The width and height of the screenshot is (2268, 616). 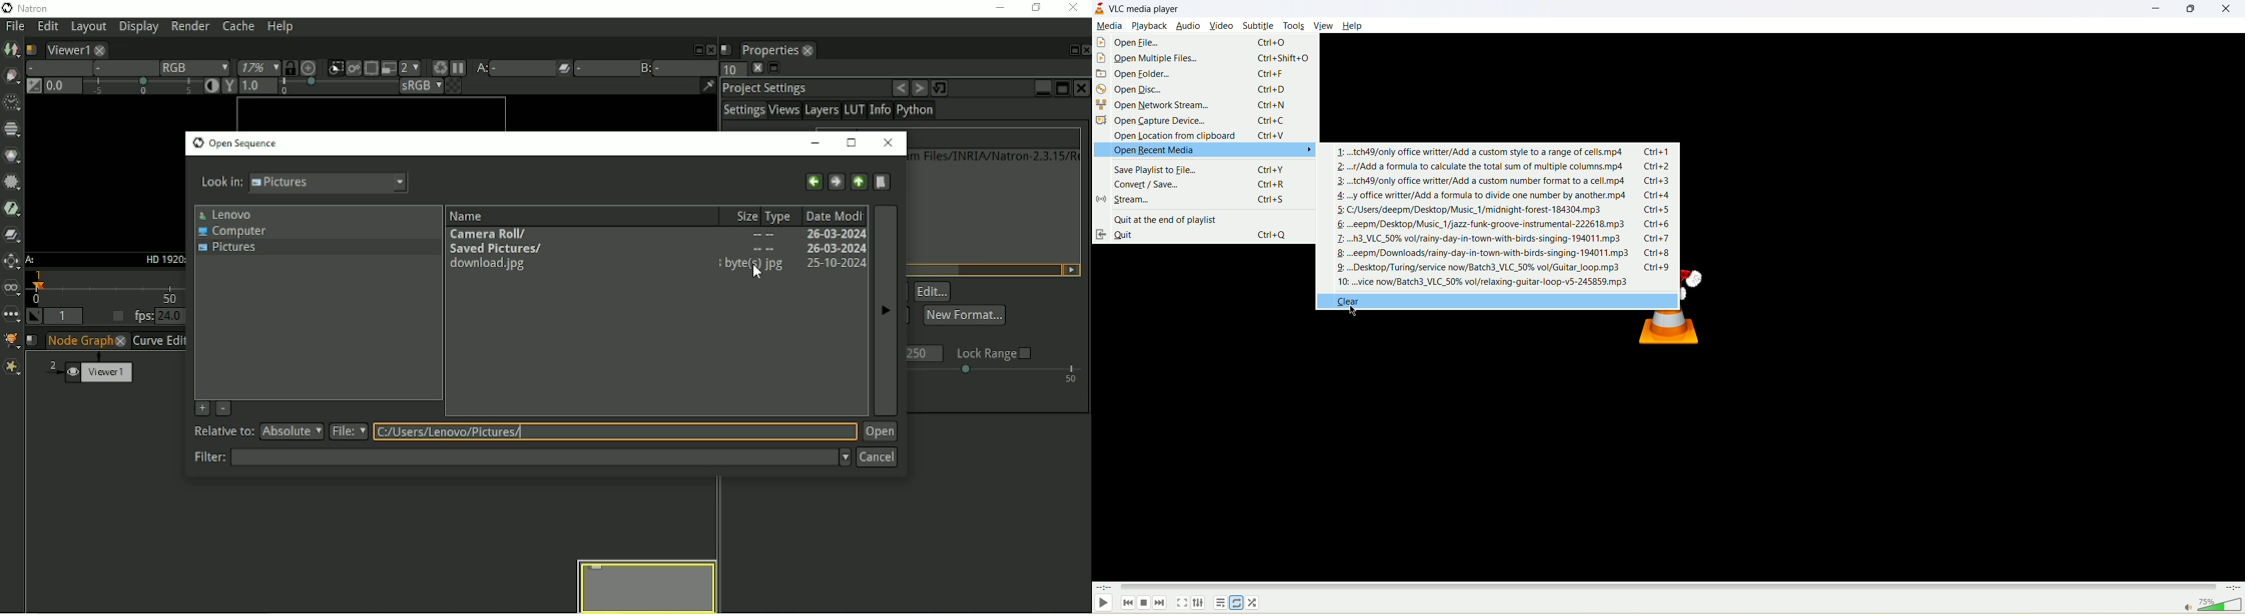 I want to click on ctrl+7, so click(x=1660, y=238).